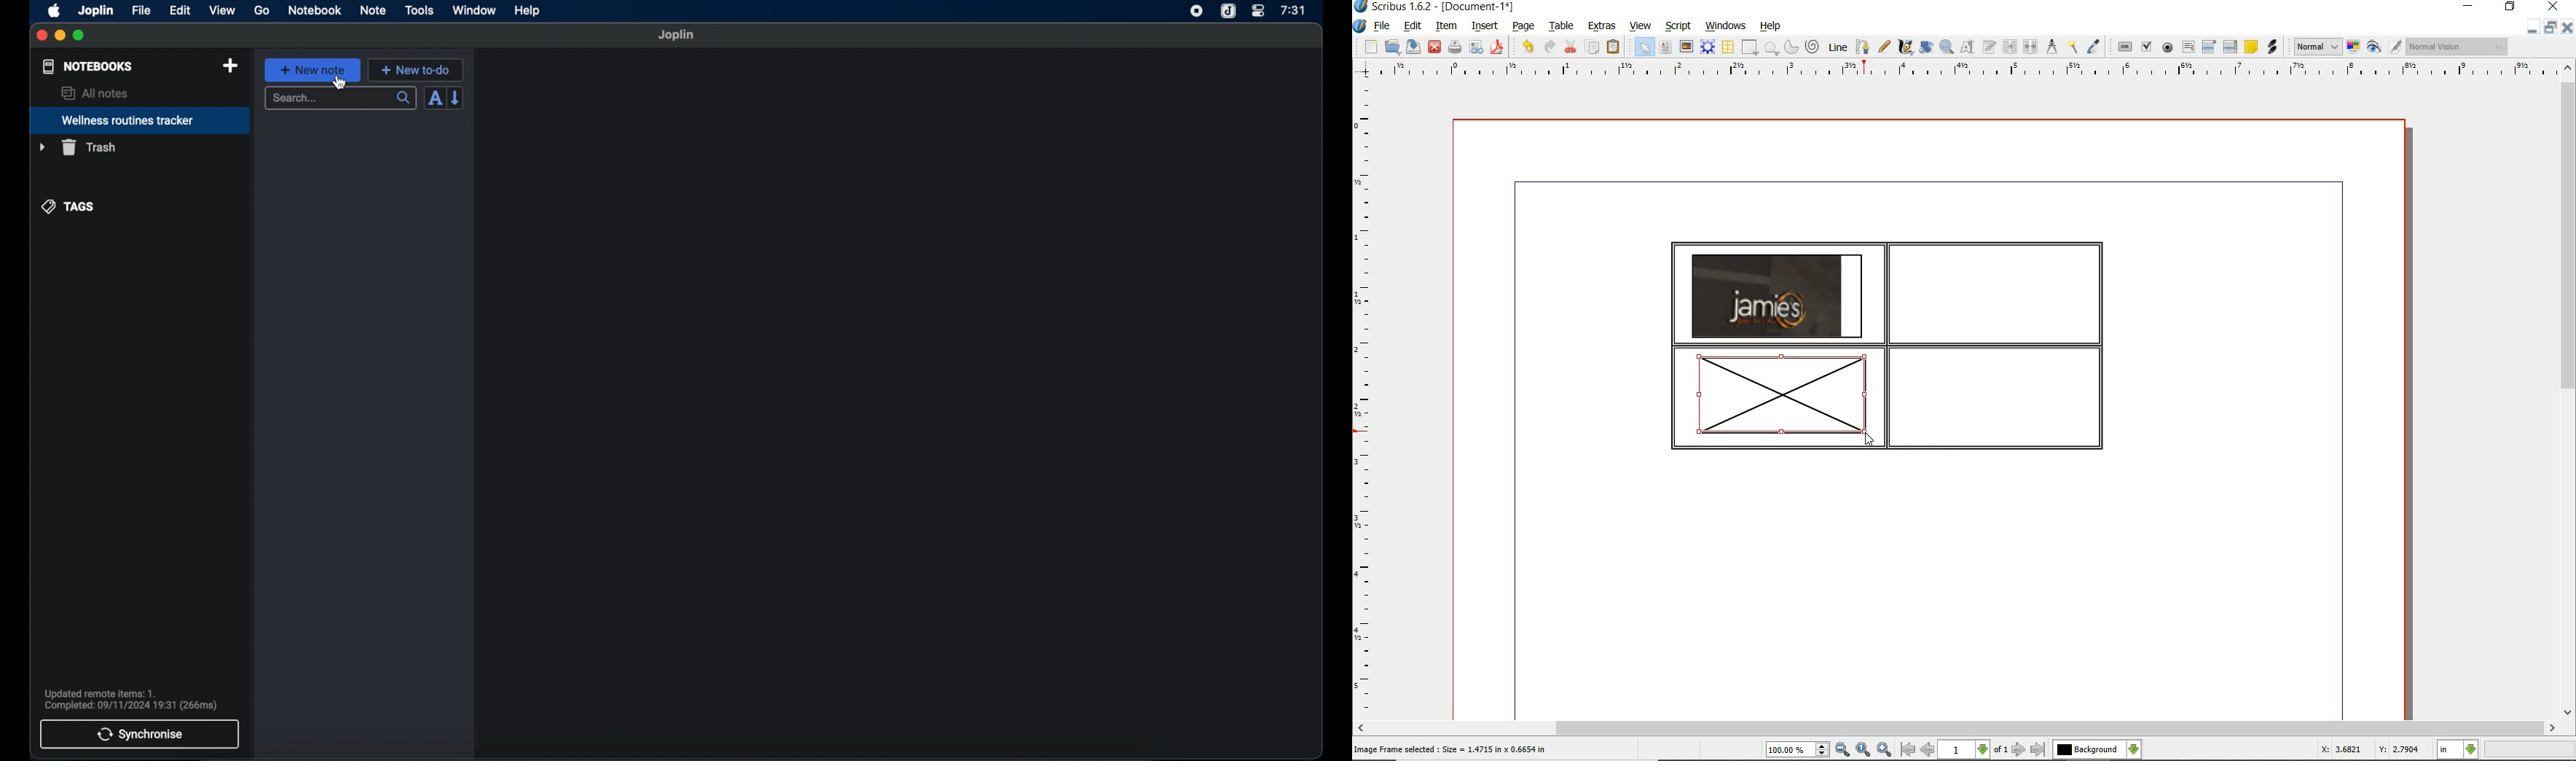 This screenshot has height=784, width=2576. Describe the element at coordinates (1885, 47) in the screenshot. I see `freehand line` at that location.